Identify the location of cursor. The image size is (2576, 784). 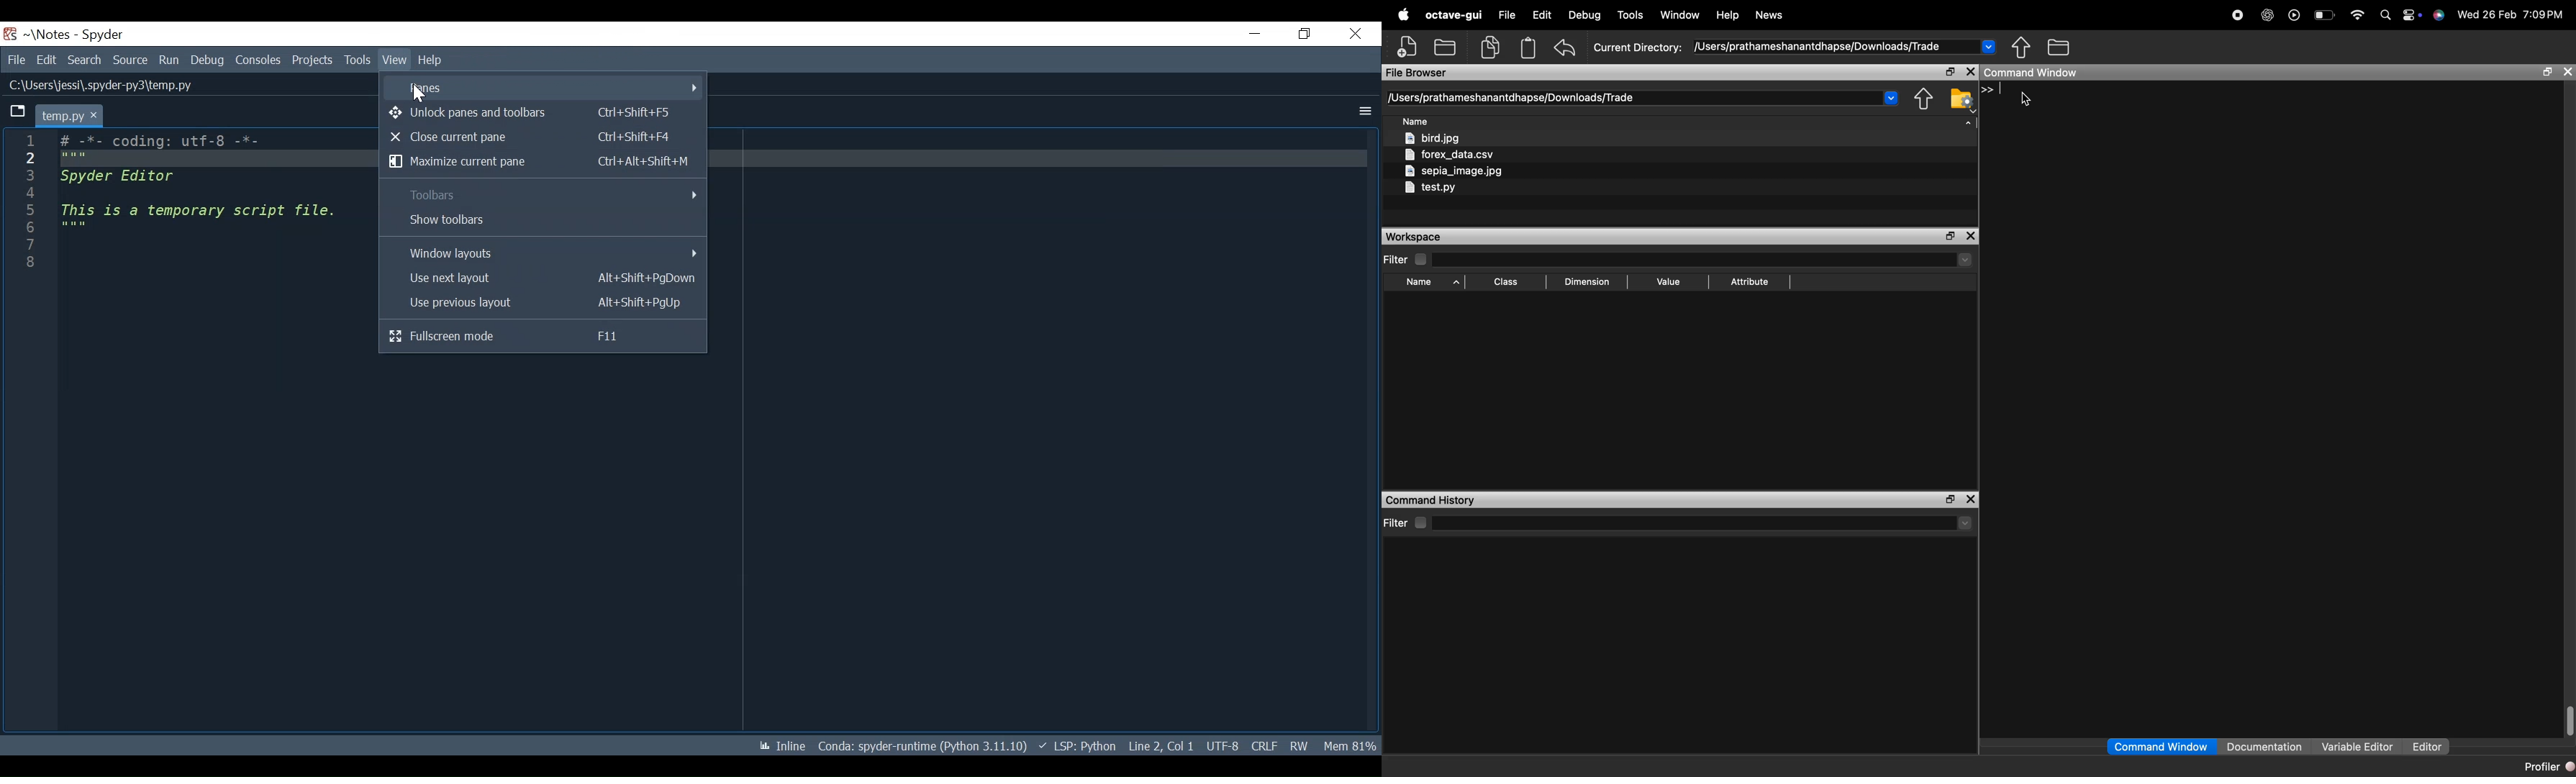
(2027, 100).